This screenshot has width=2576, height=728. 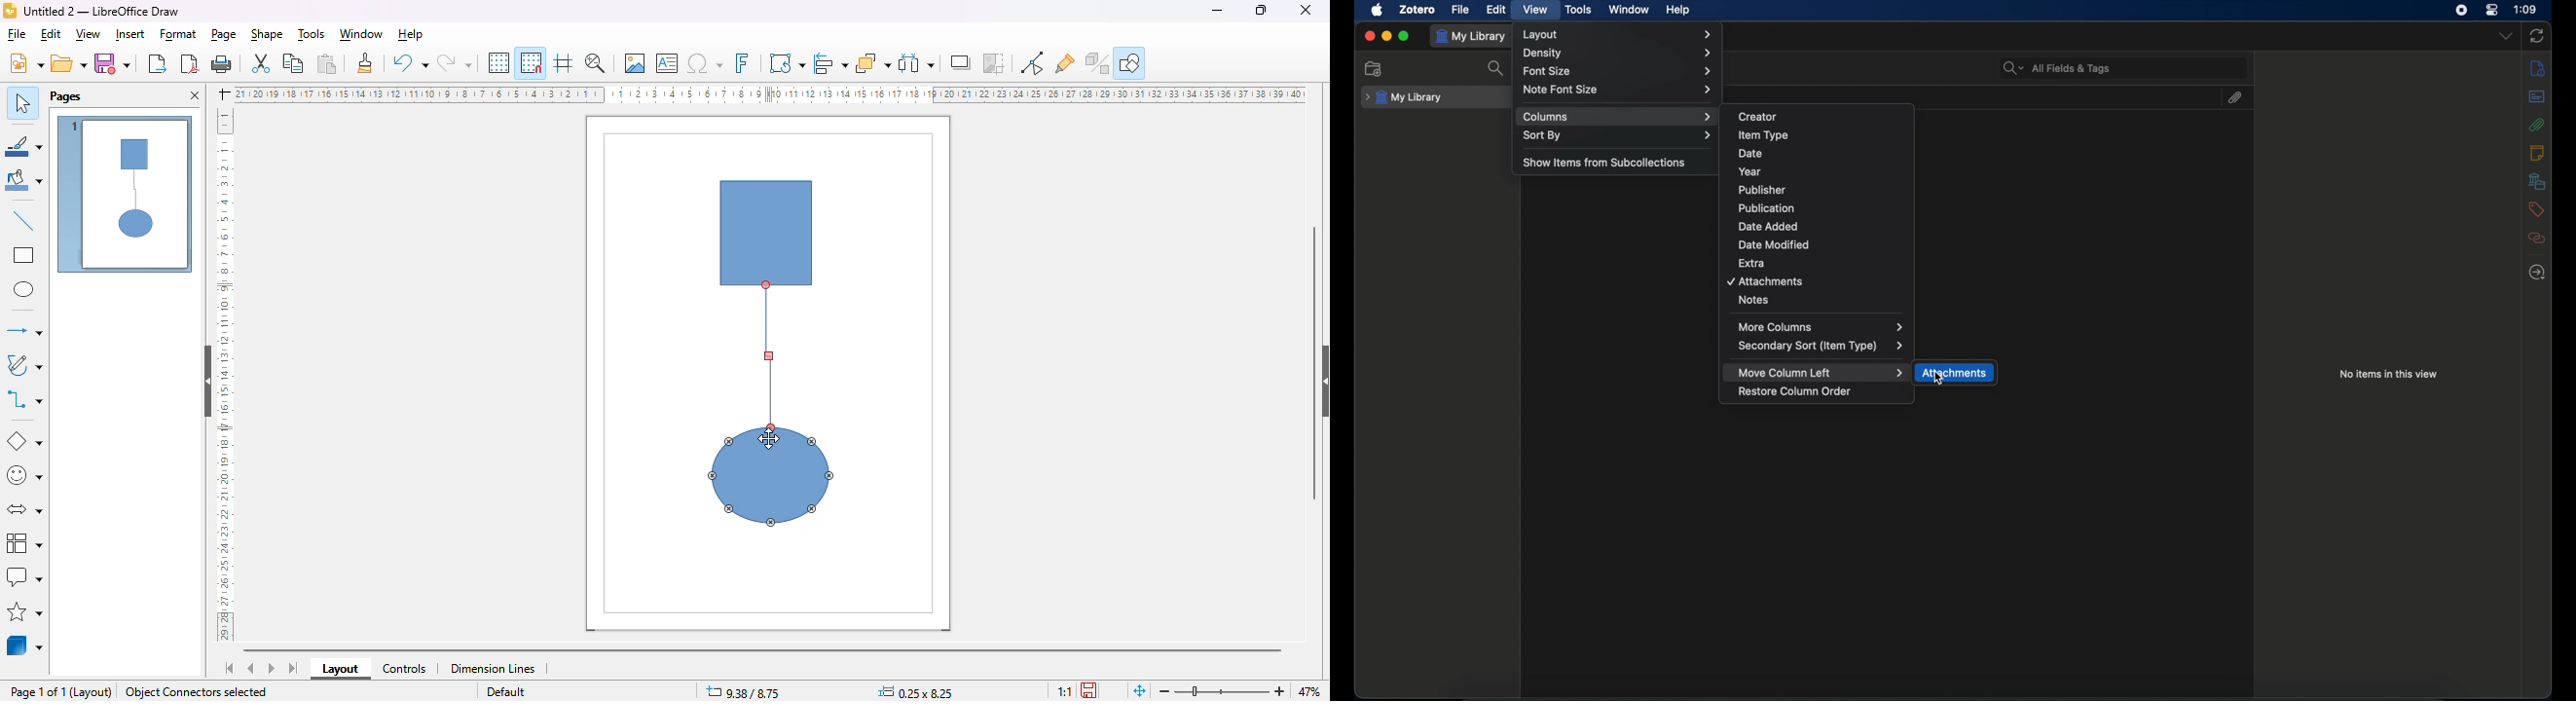 What do you see at coordinates (1496, 69) in the screenshot?
I see `search` at bounding box center [1496, 69].